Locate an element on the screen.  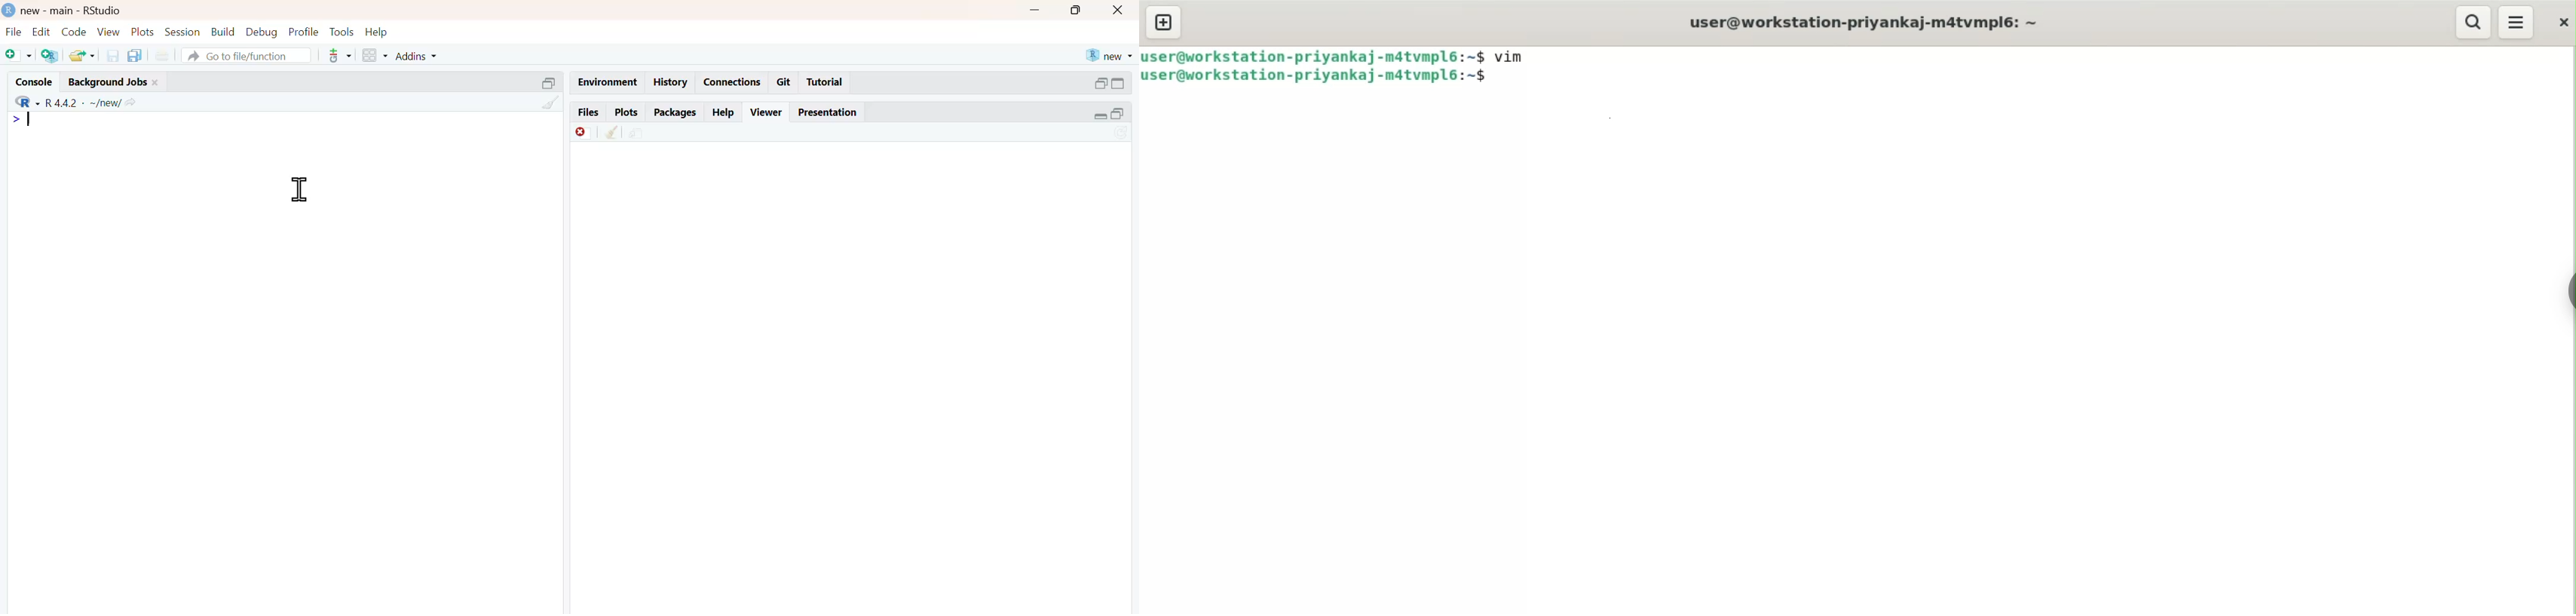
> is located at coordinates (17, 120).